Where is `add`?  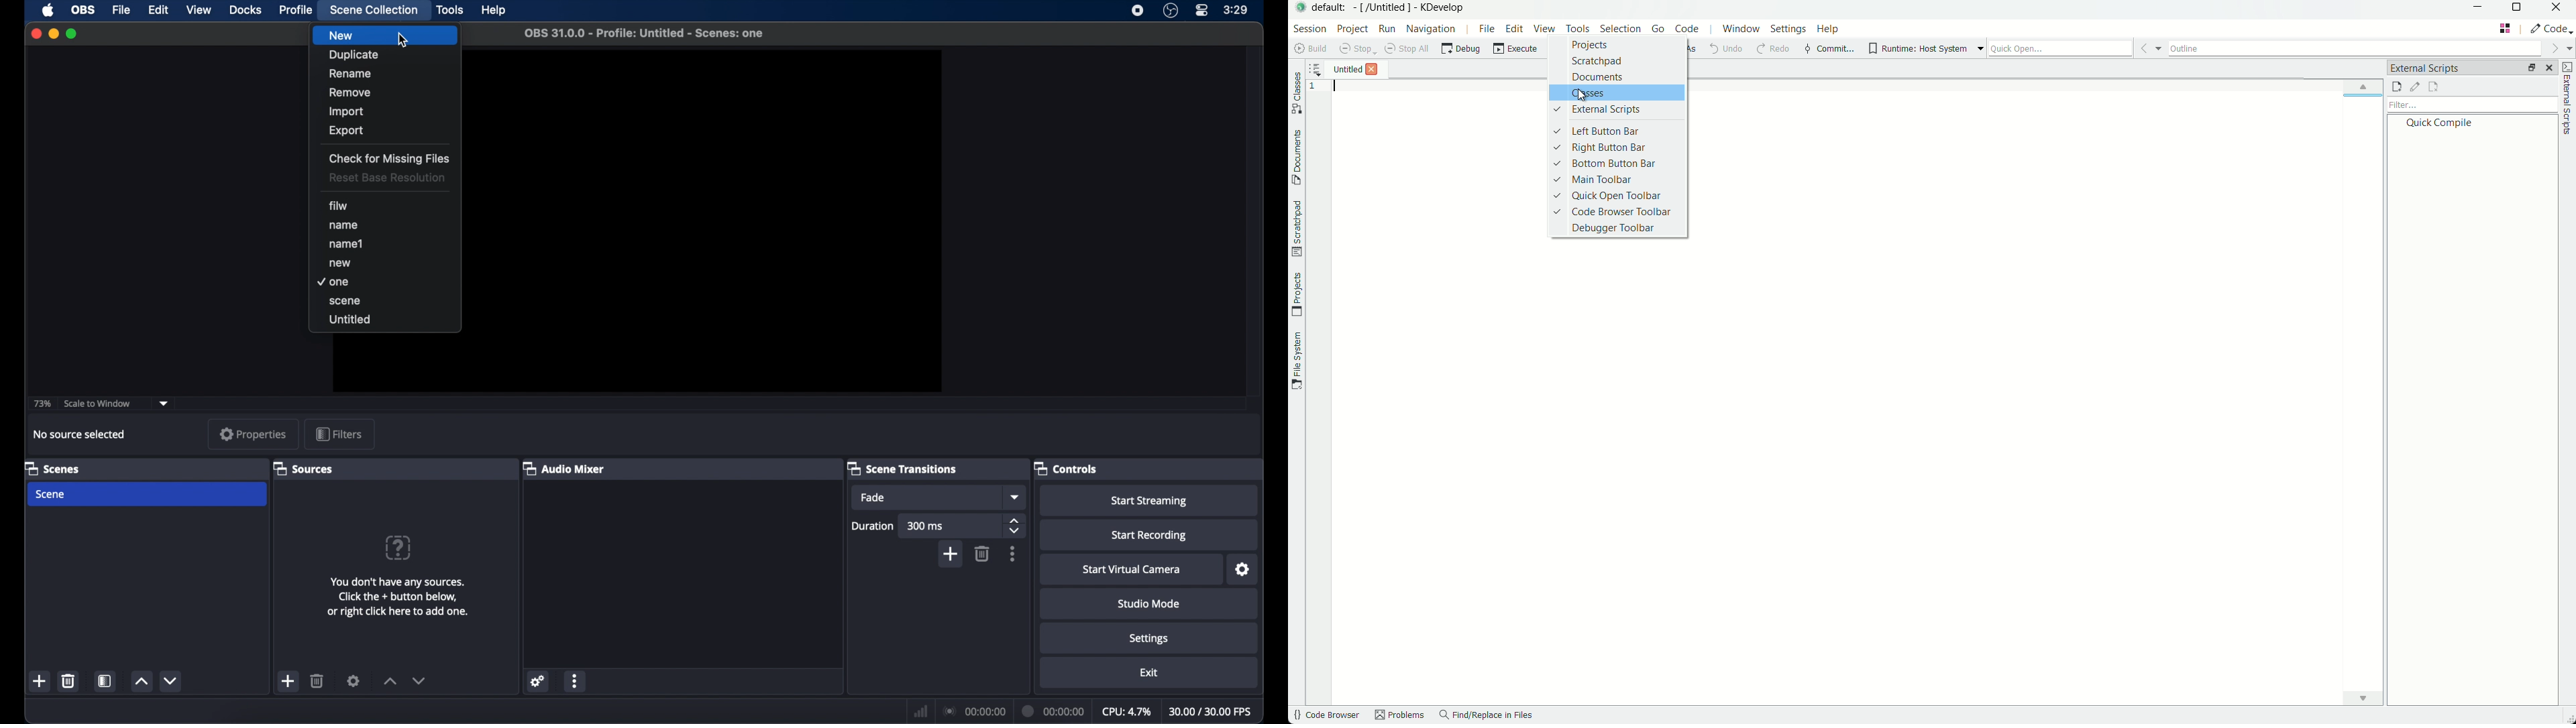
add is located at coordinates (950, 555).